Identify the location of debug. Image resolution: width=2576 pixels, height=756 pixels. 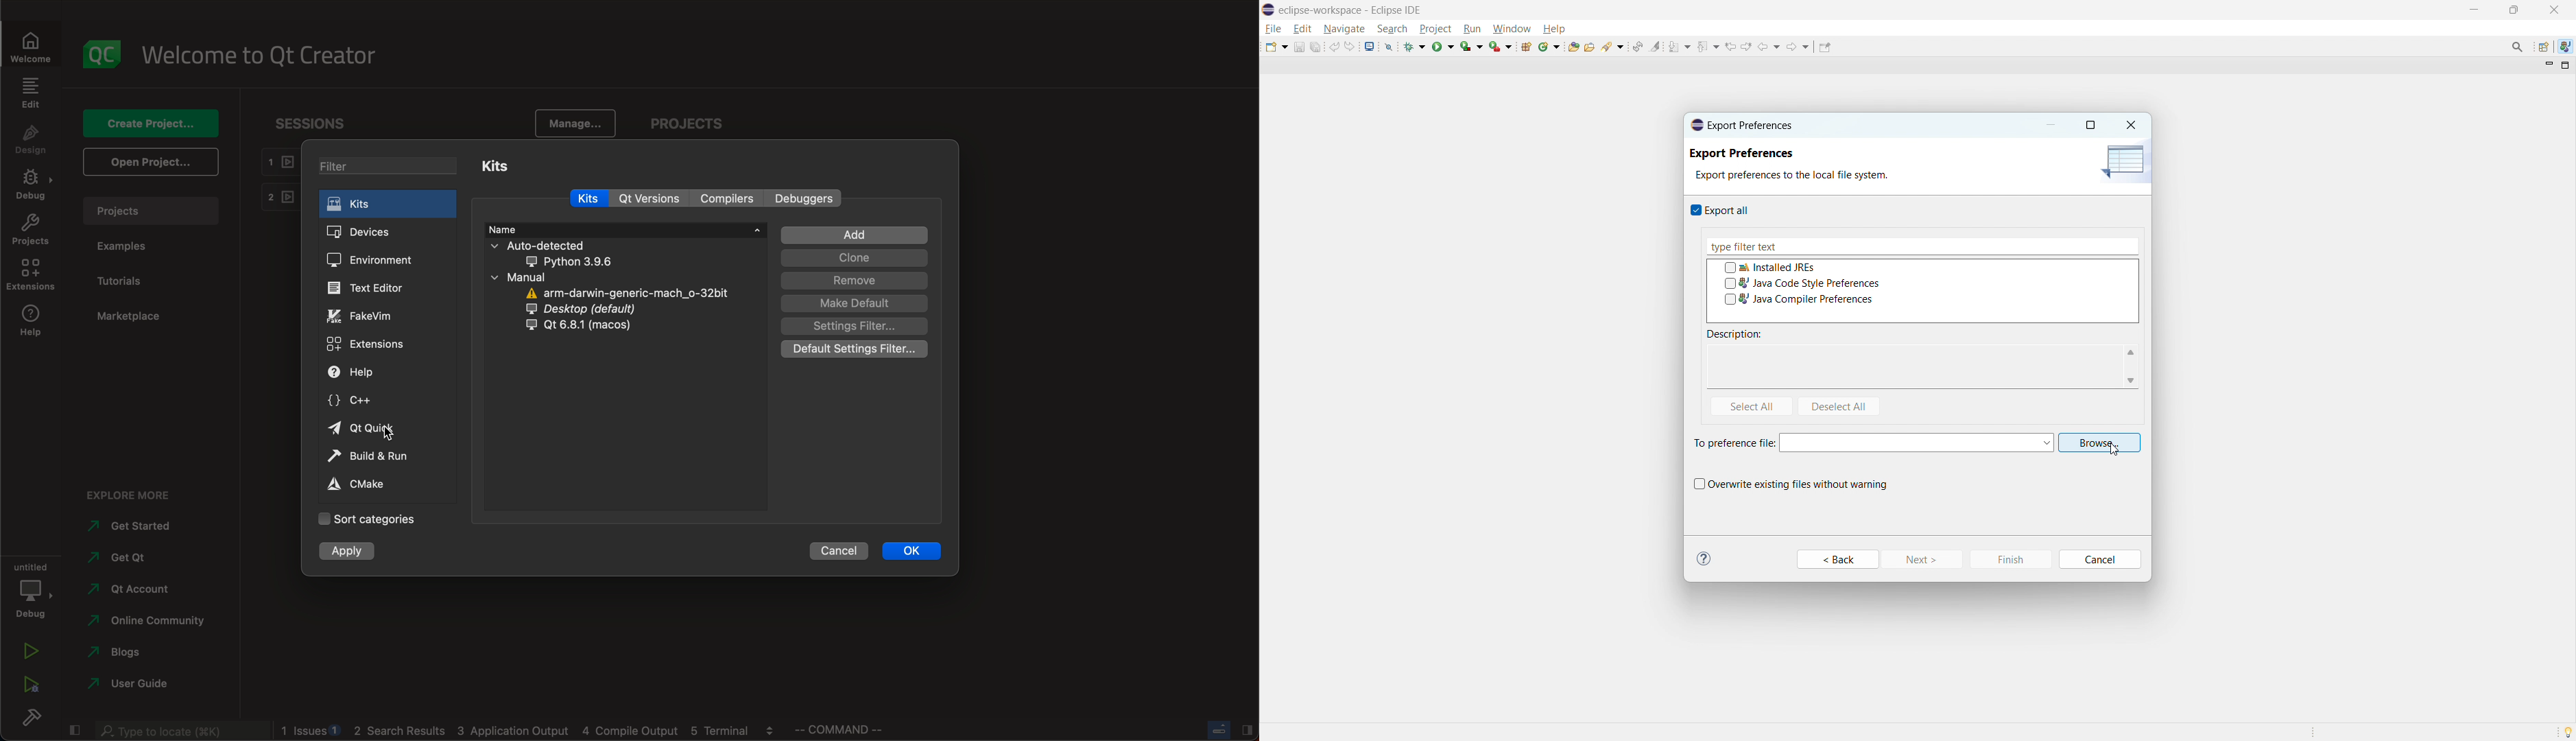
(32, 588).